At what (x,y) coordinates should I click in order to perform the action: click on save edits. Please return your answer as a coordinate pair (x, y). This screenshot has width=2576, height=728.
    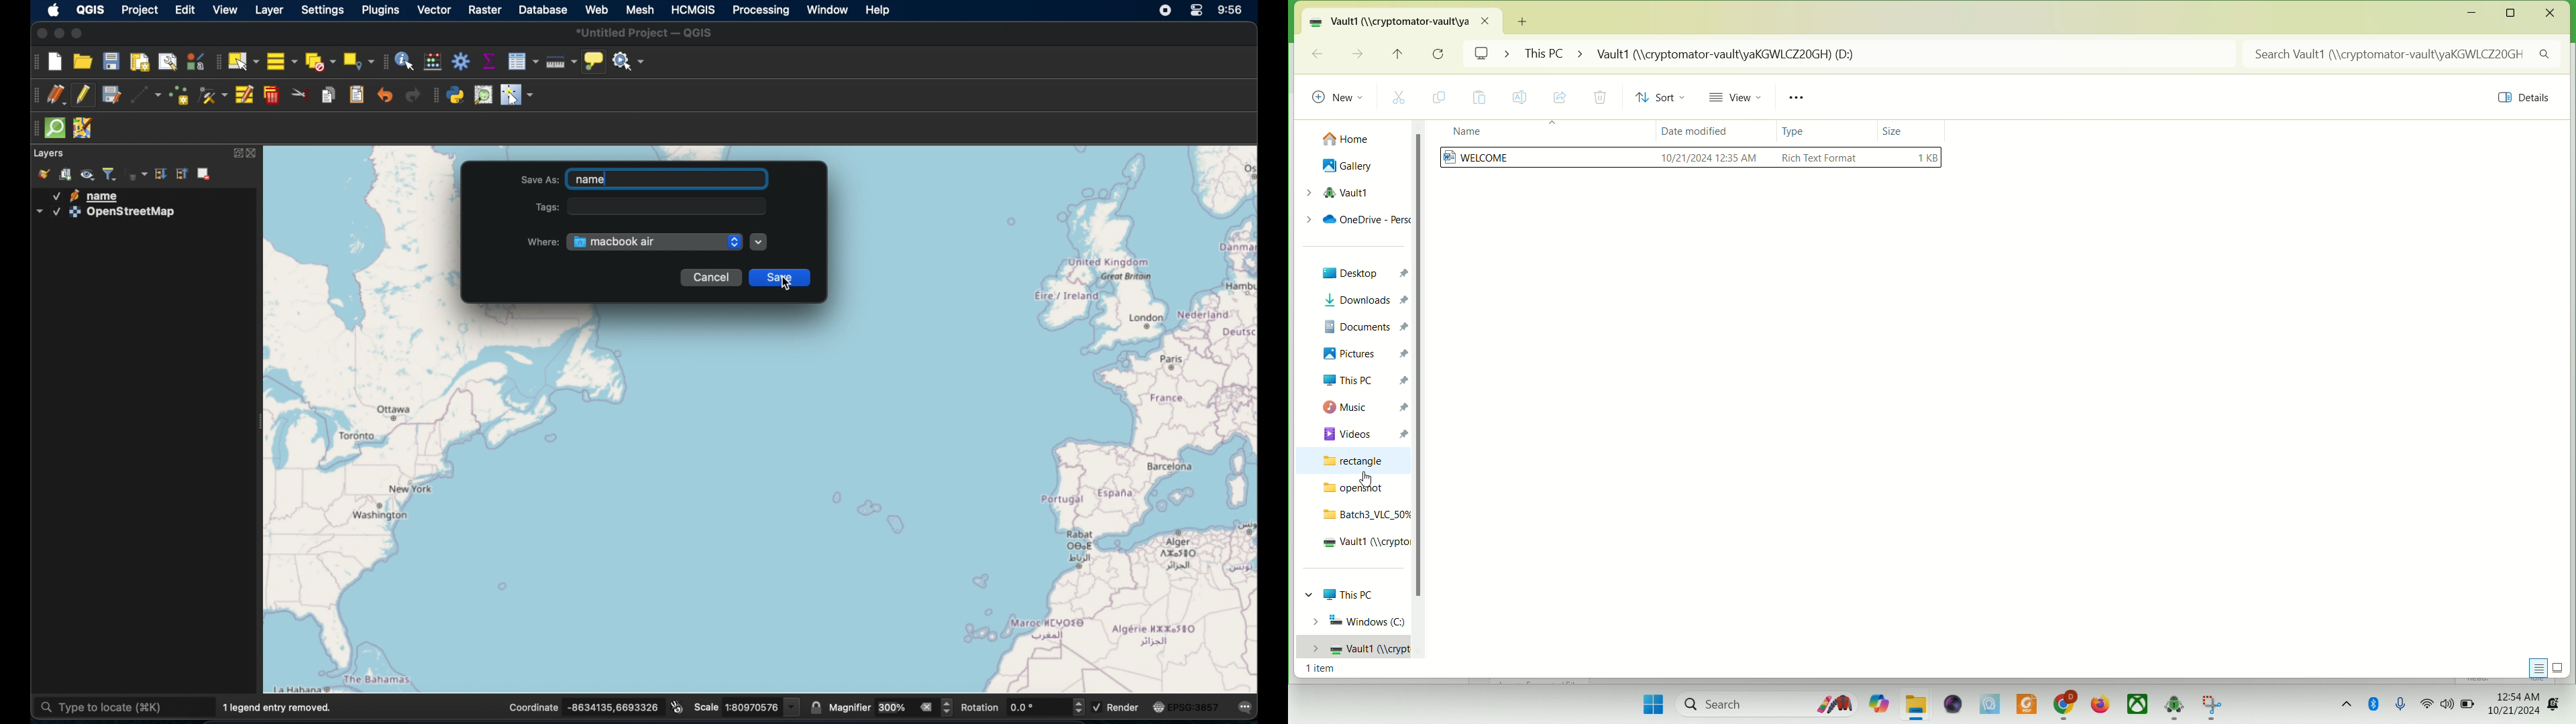
    Looking at the image, I should click on (111, 96).